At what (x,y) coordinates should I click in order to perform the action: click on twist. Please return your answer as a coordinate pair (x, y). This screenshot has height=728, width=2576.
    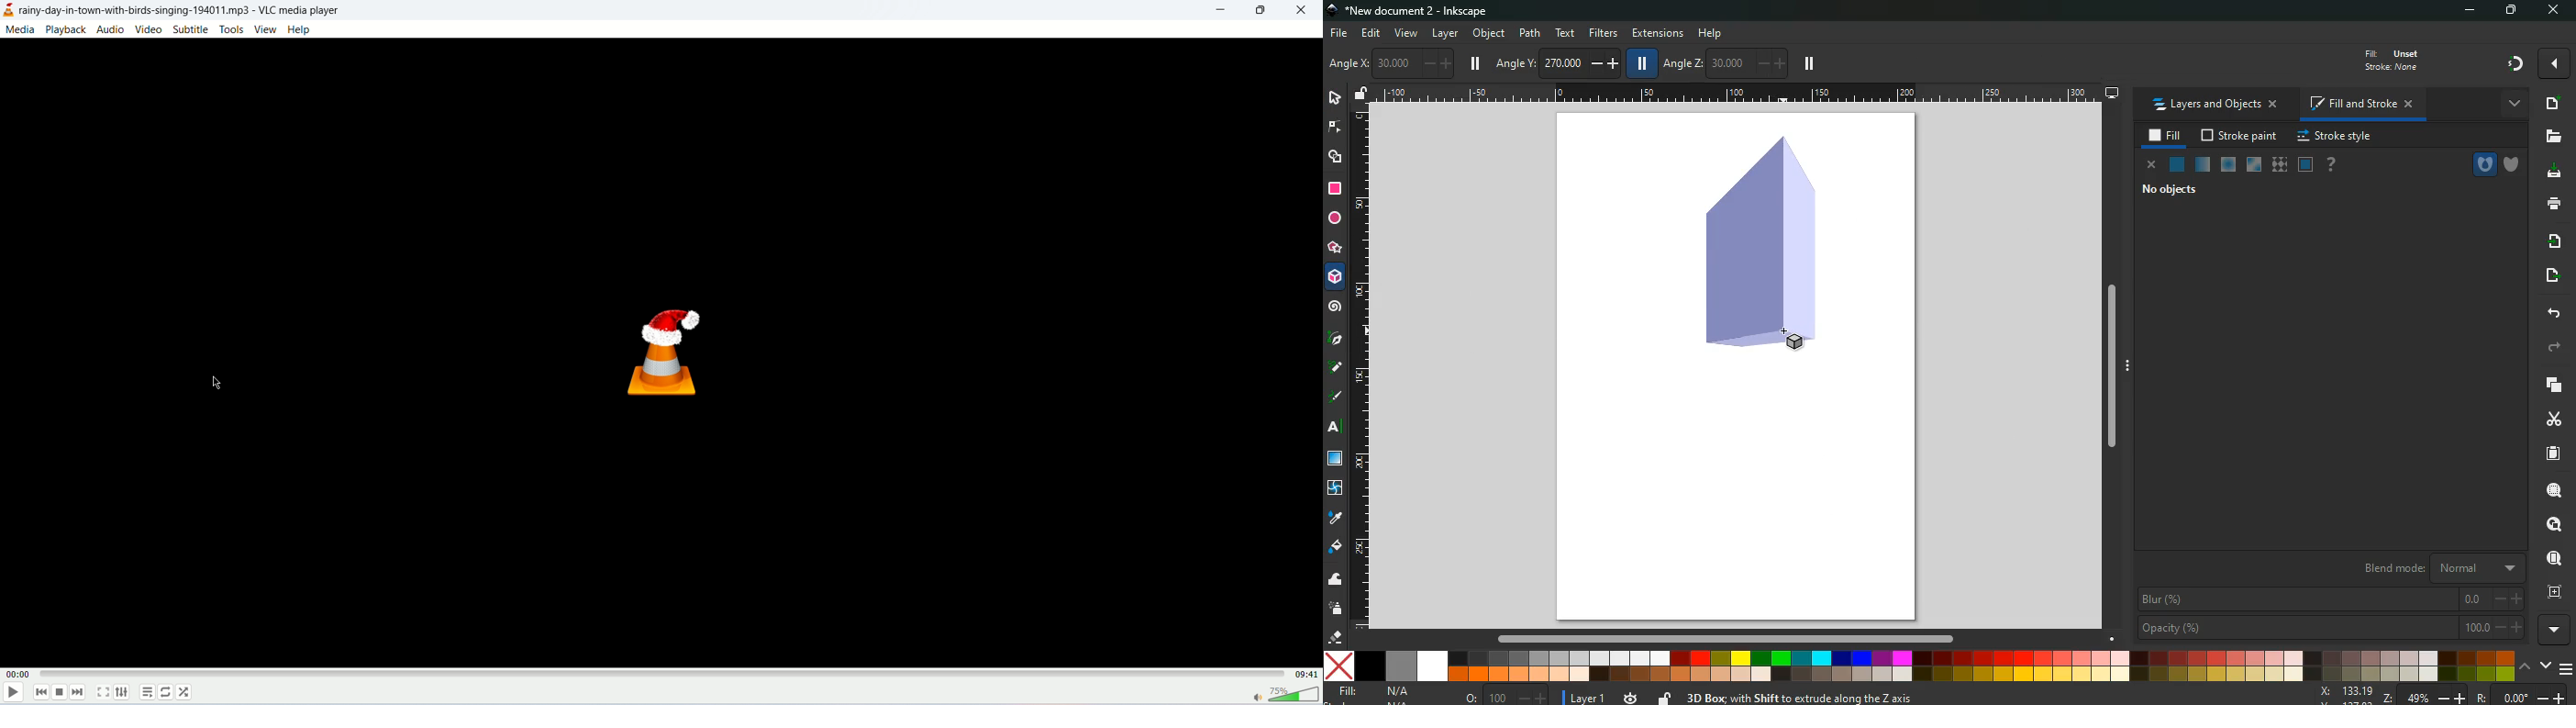
    Looking at the image, I should click on (1335, 489).